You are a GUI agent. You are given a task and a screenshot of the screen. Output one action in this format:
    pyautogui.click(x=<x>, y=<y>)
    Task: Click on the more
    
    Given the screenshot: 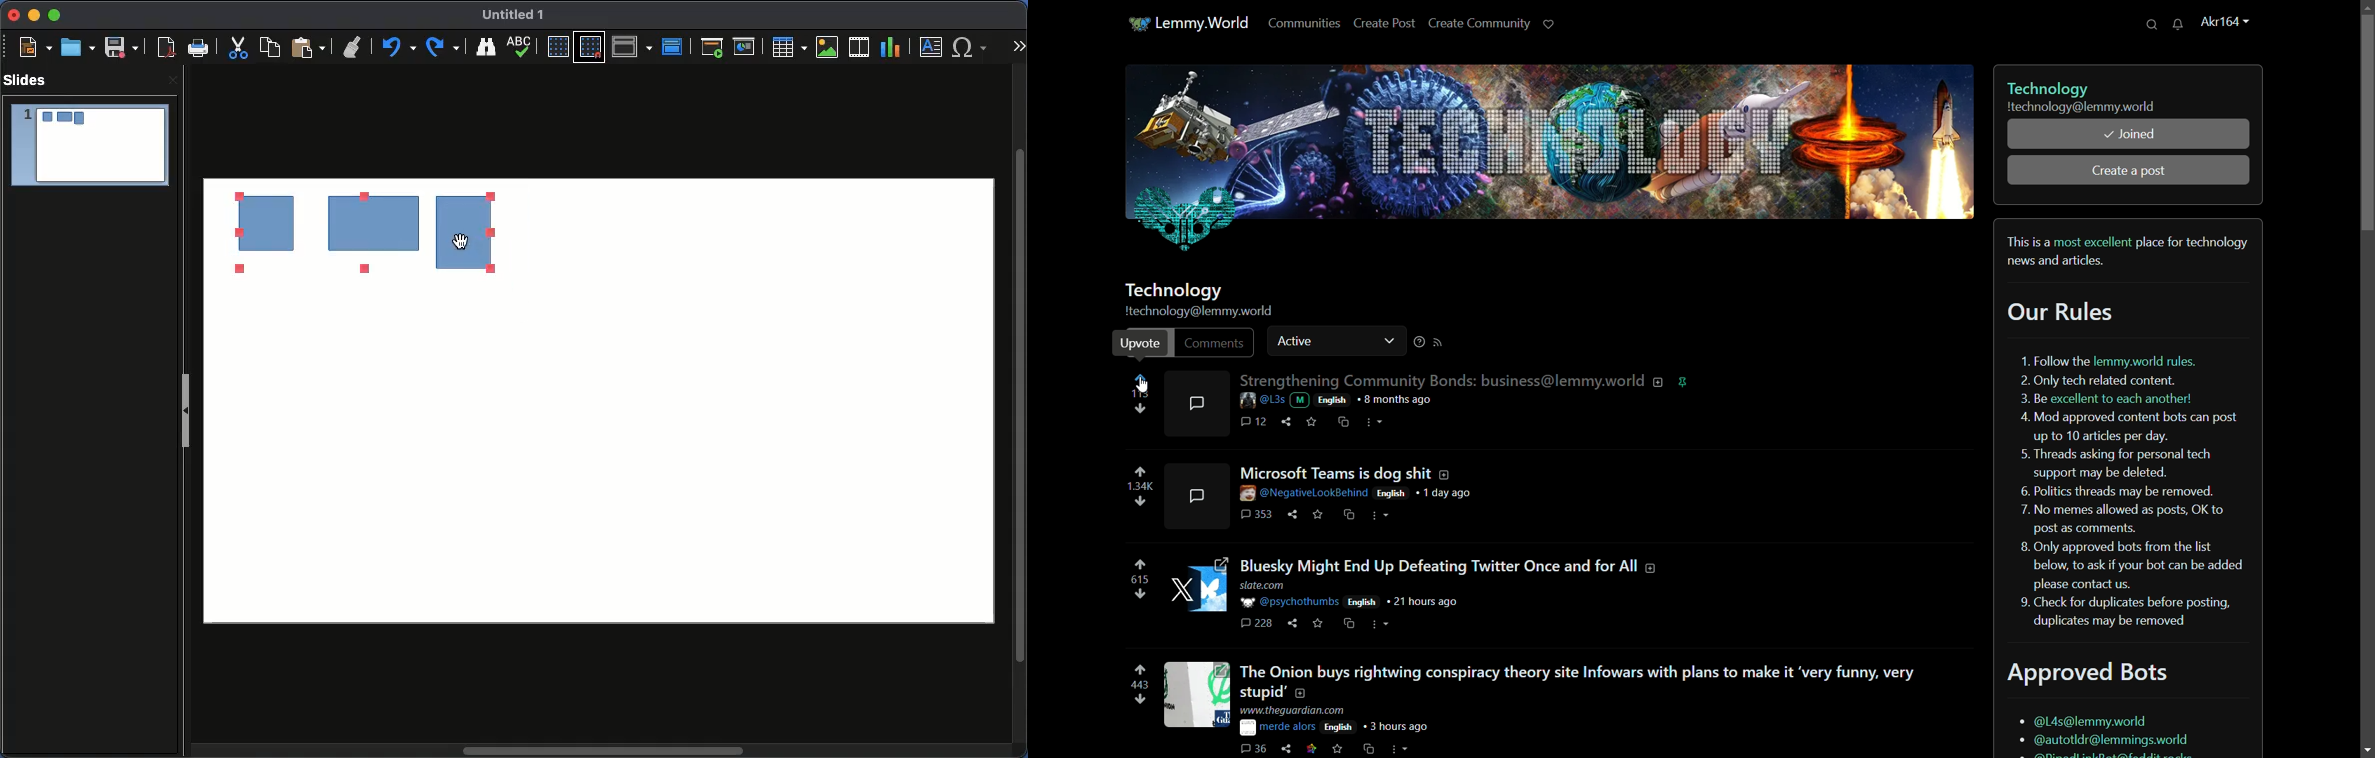 What is the action you would take?
    pyautogui.click(x=1381, y=625)
    